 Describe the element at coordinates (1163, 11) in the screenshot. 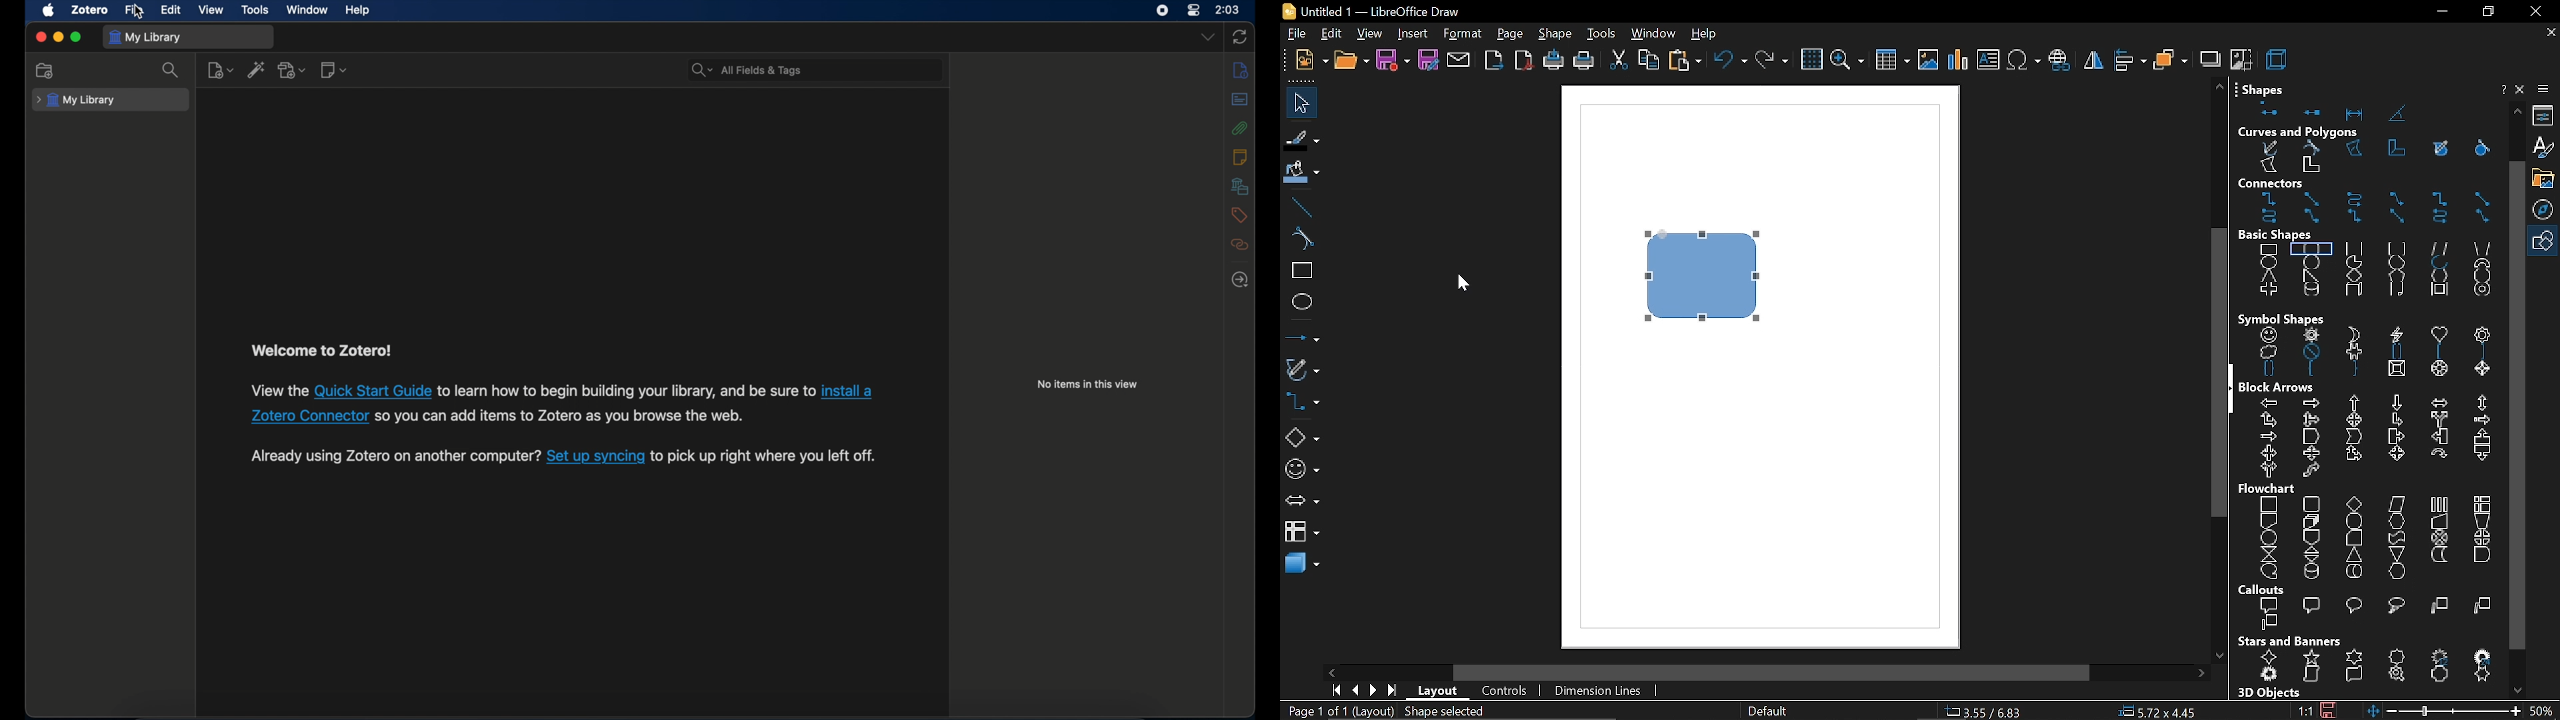

I see `screen recorder` at that location.